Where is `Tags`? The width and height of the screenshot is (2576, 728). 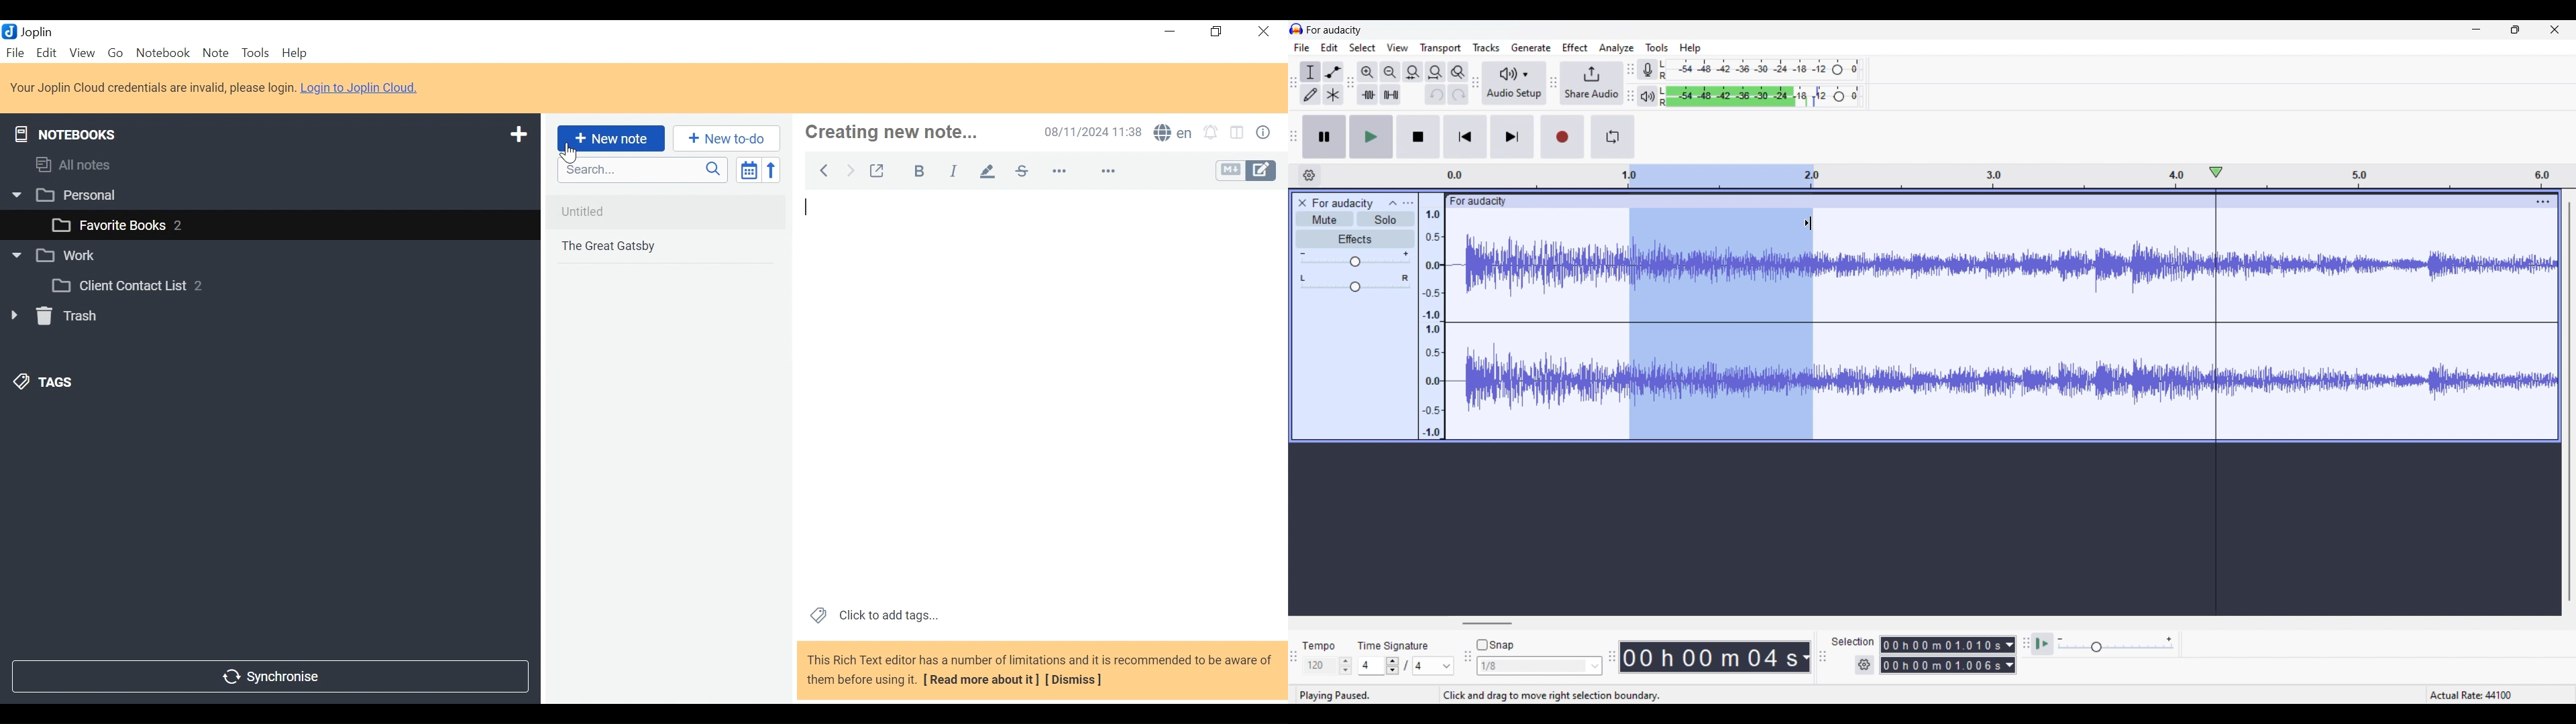 Tags is located at coordinates (46, 381).